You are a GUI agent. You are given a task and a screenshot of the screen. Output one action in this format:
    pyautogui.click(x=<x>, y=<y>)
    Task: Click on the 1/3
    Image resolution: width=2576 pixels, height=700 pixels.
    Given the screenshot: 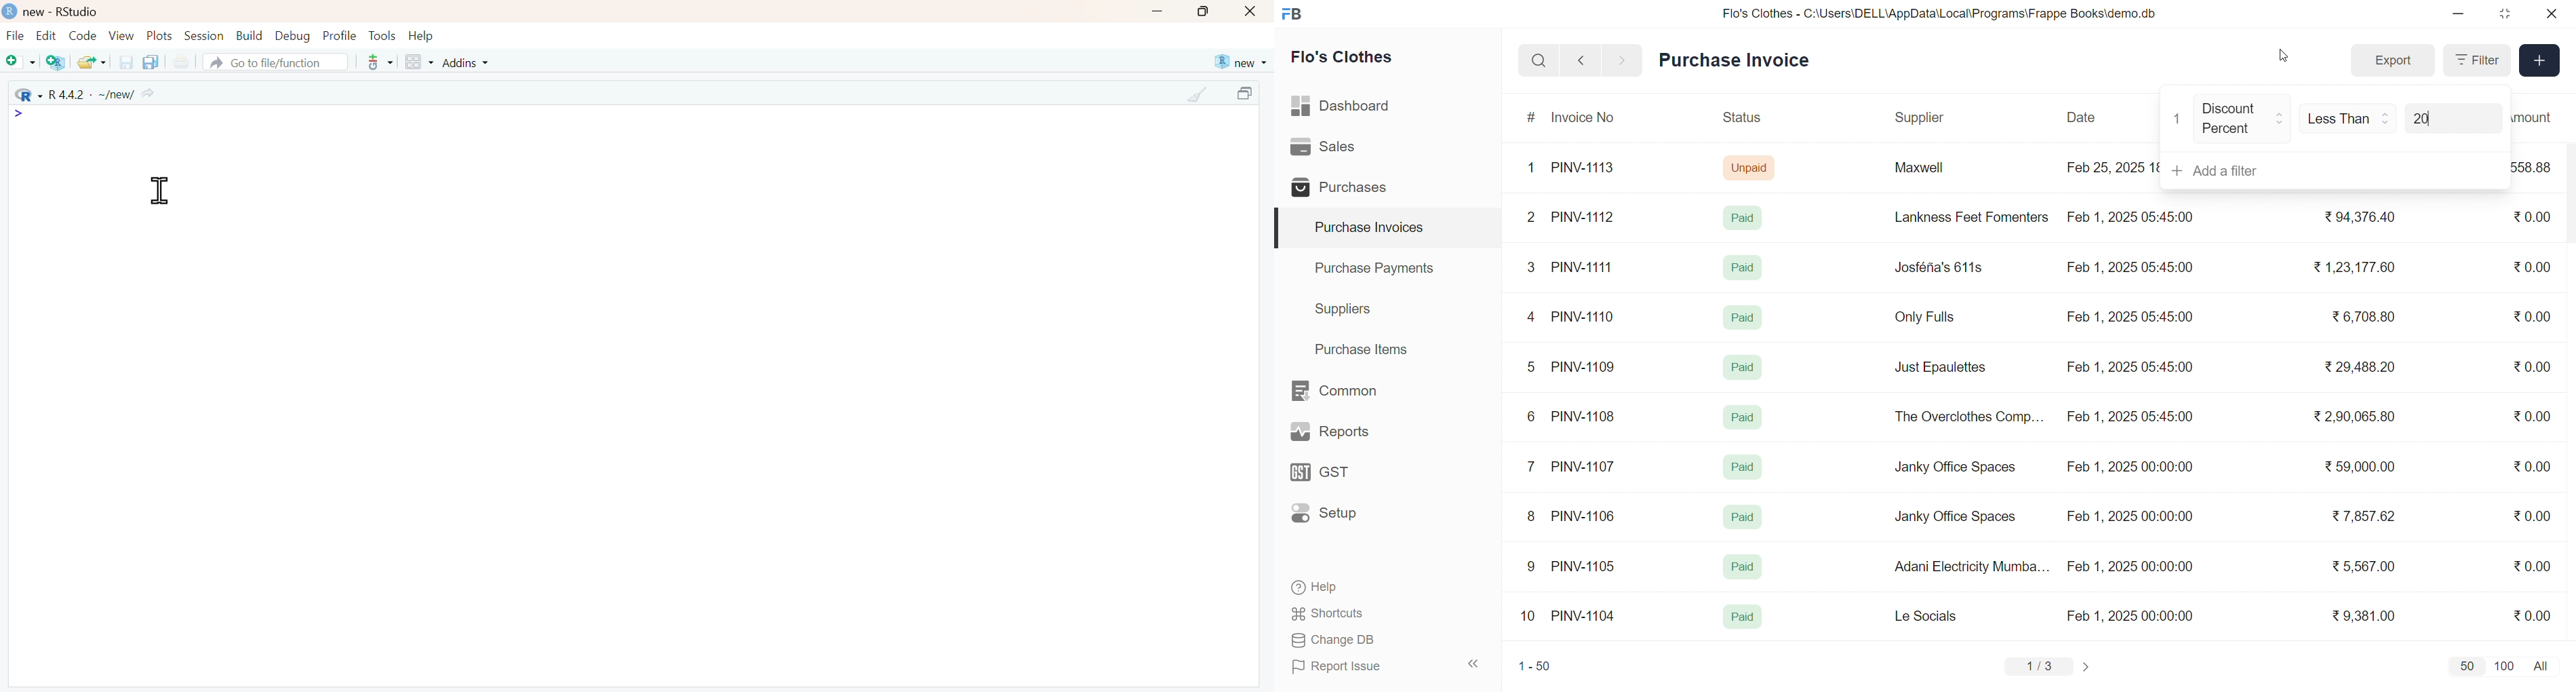 What is the action you would take?
    pyautogui.click(x=2040, y=668)
    